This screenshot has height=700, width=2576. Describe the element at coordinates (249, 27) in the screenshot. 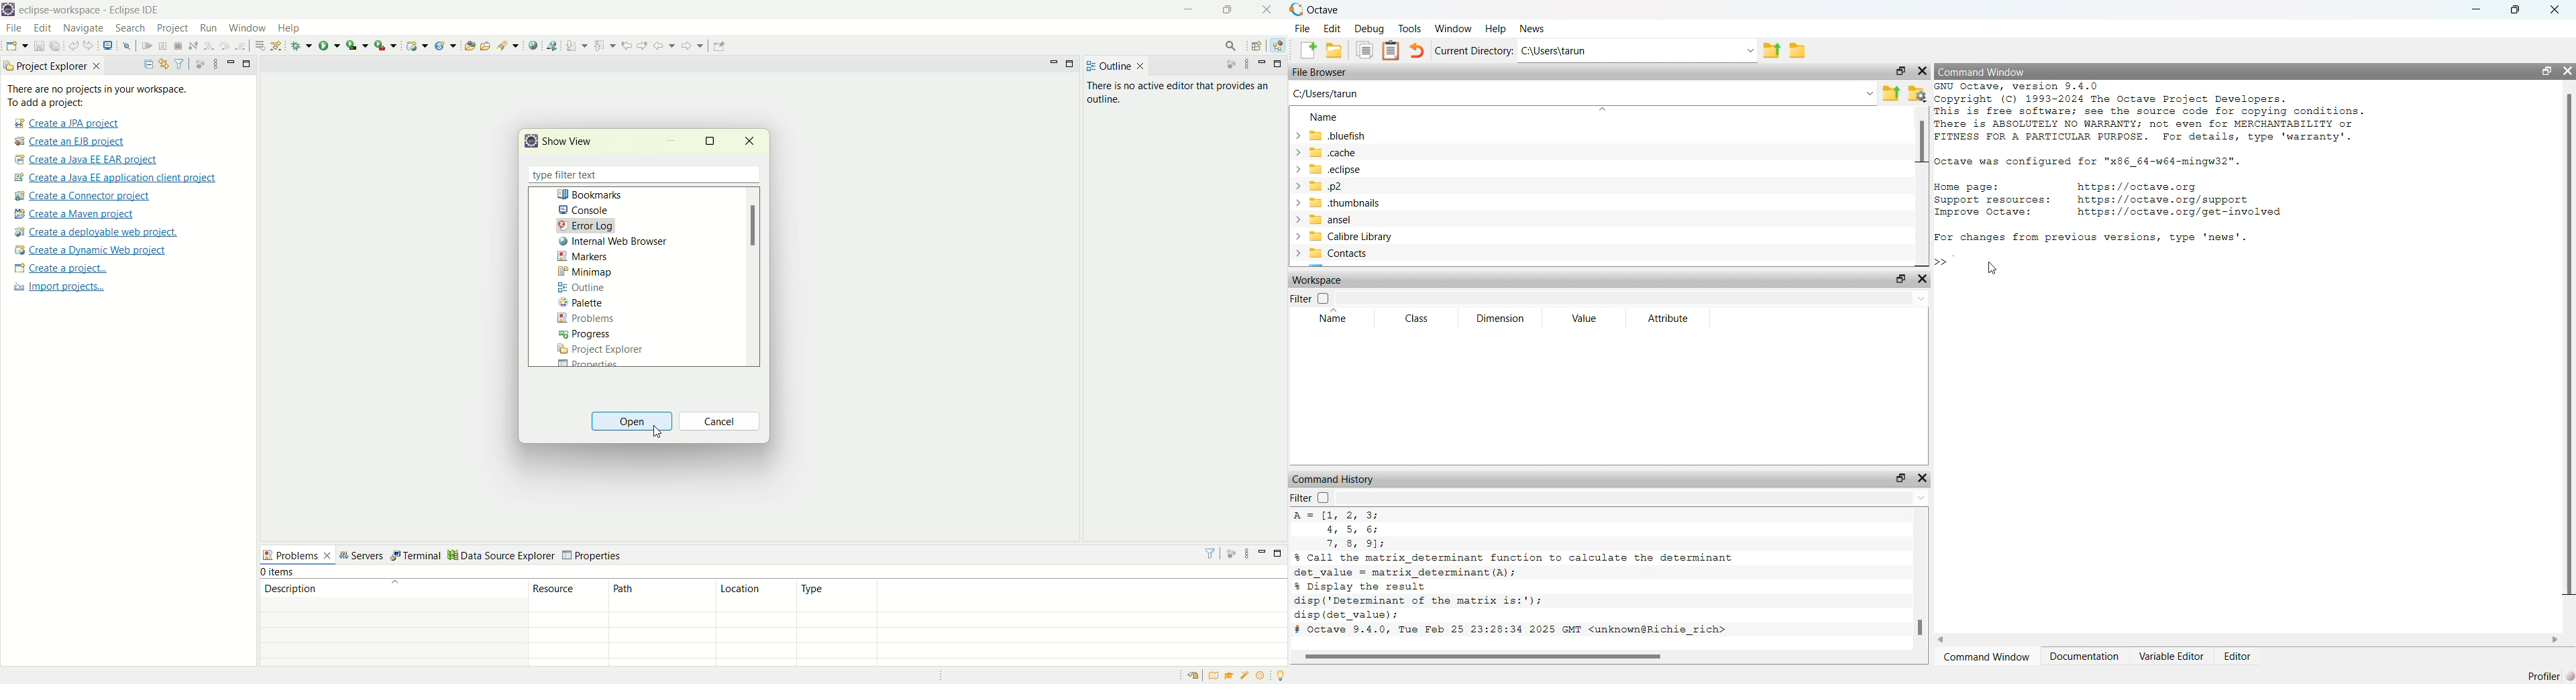

I see `window` at that location.